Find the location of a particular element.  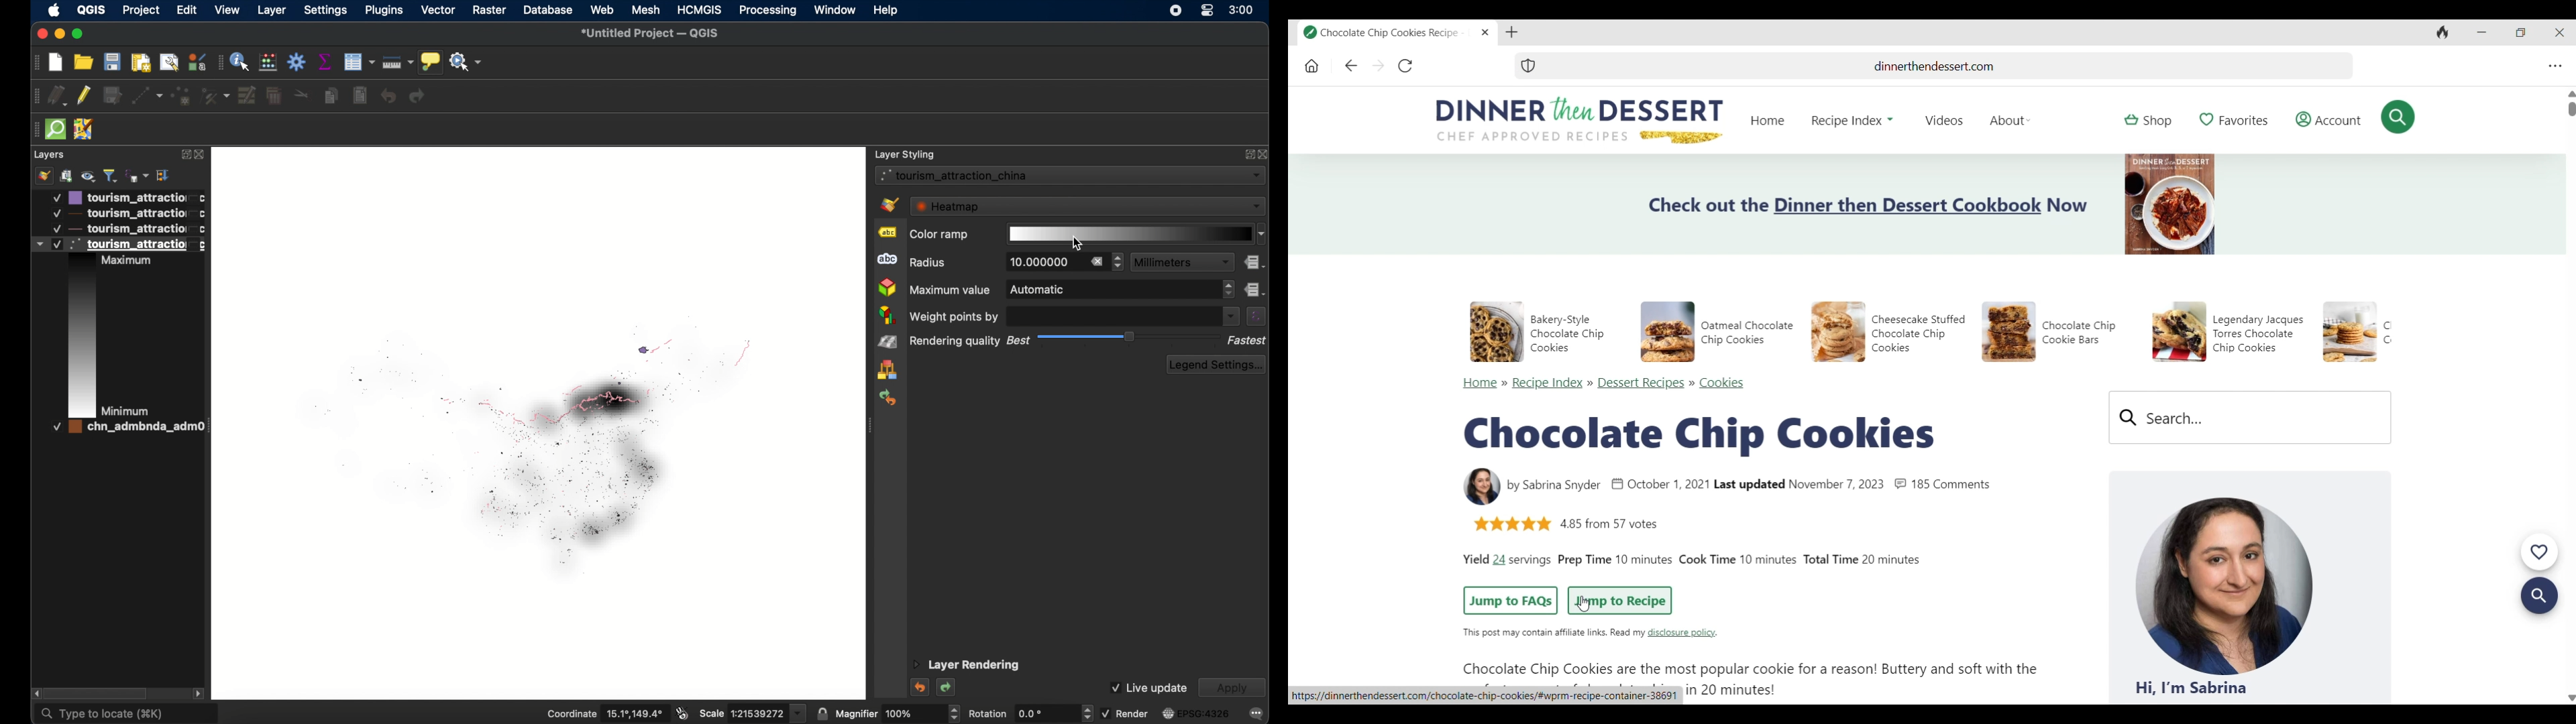

Comments symbol is located at coordinates (1900, 484).